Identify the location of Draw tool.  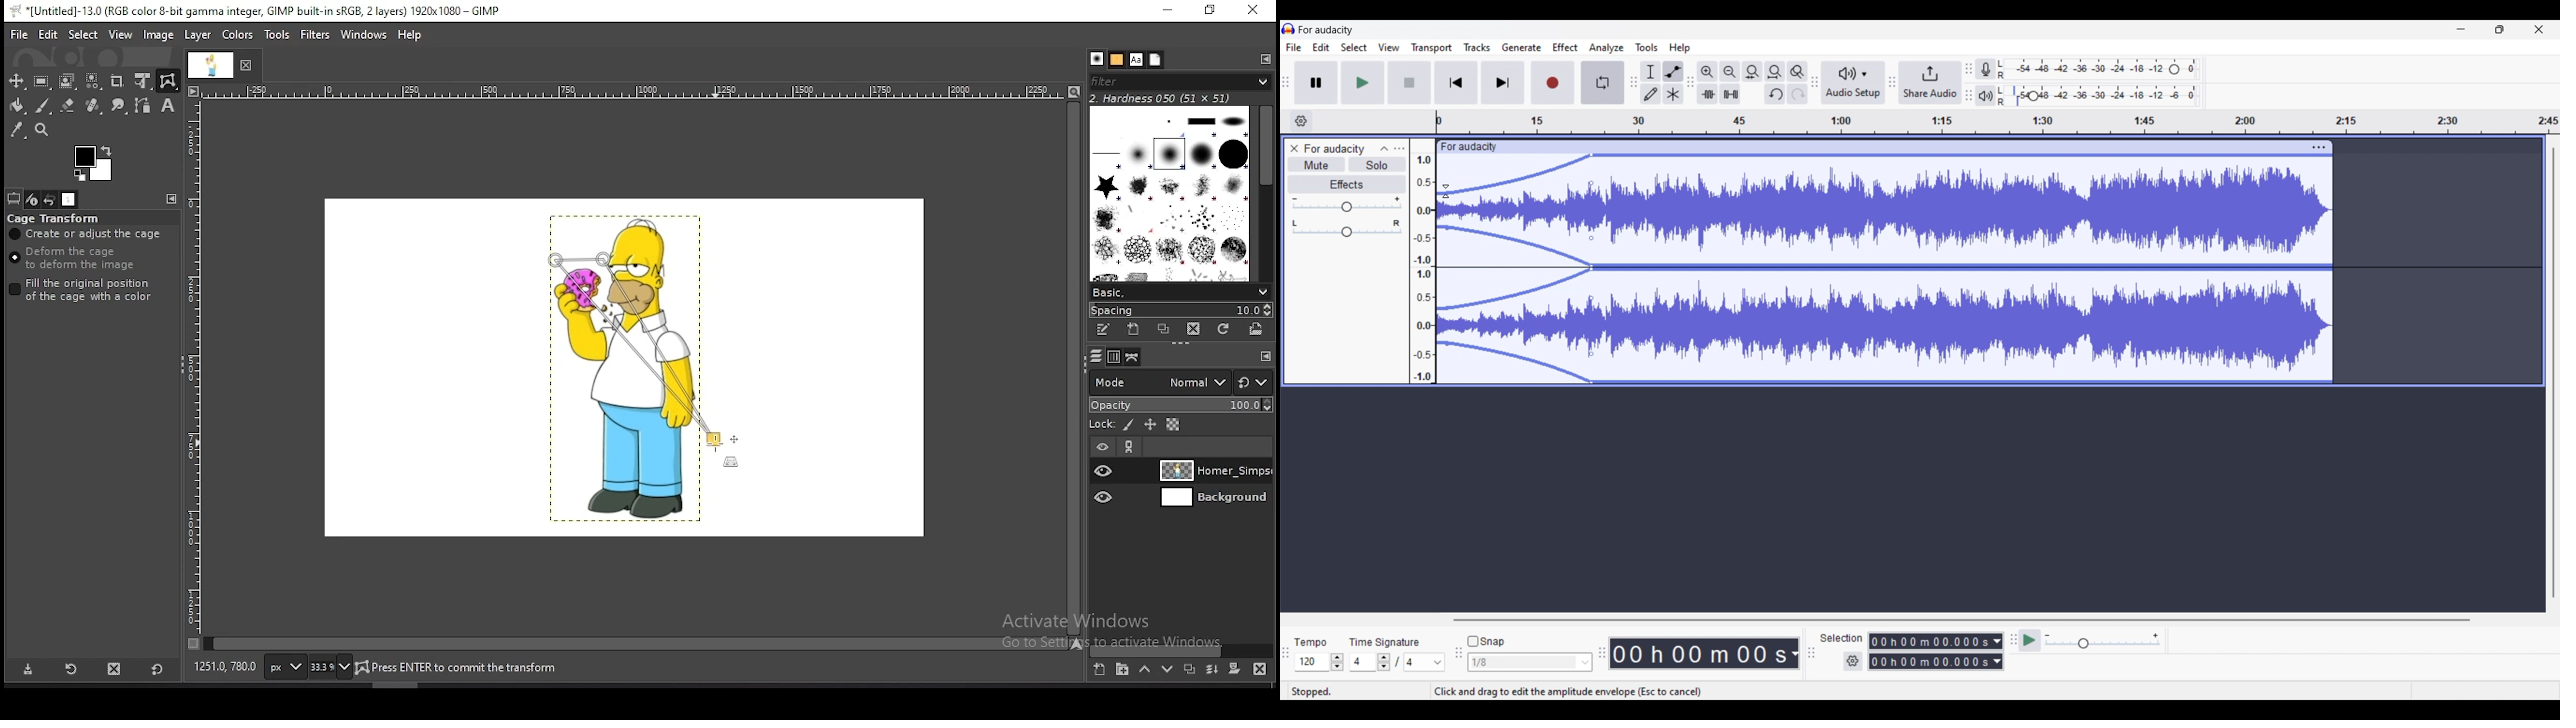
(1651, 93).